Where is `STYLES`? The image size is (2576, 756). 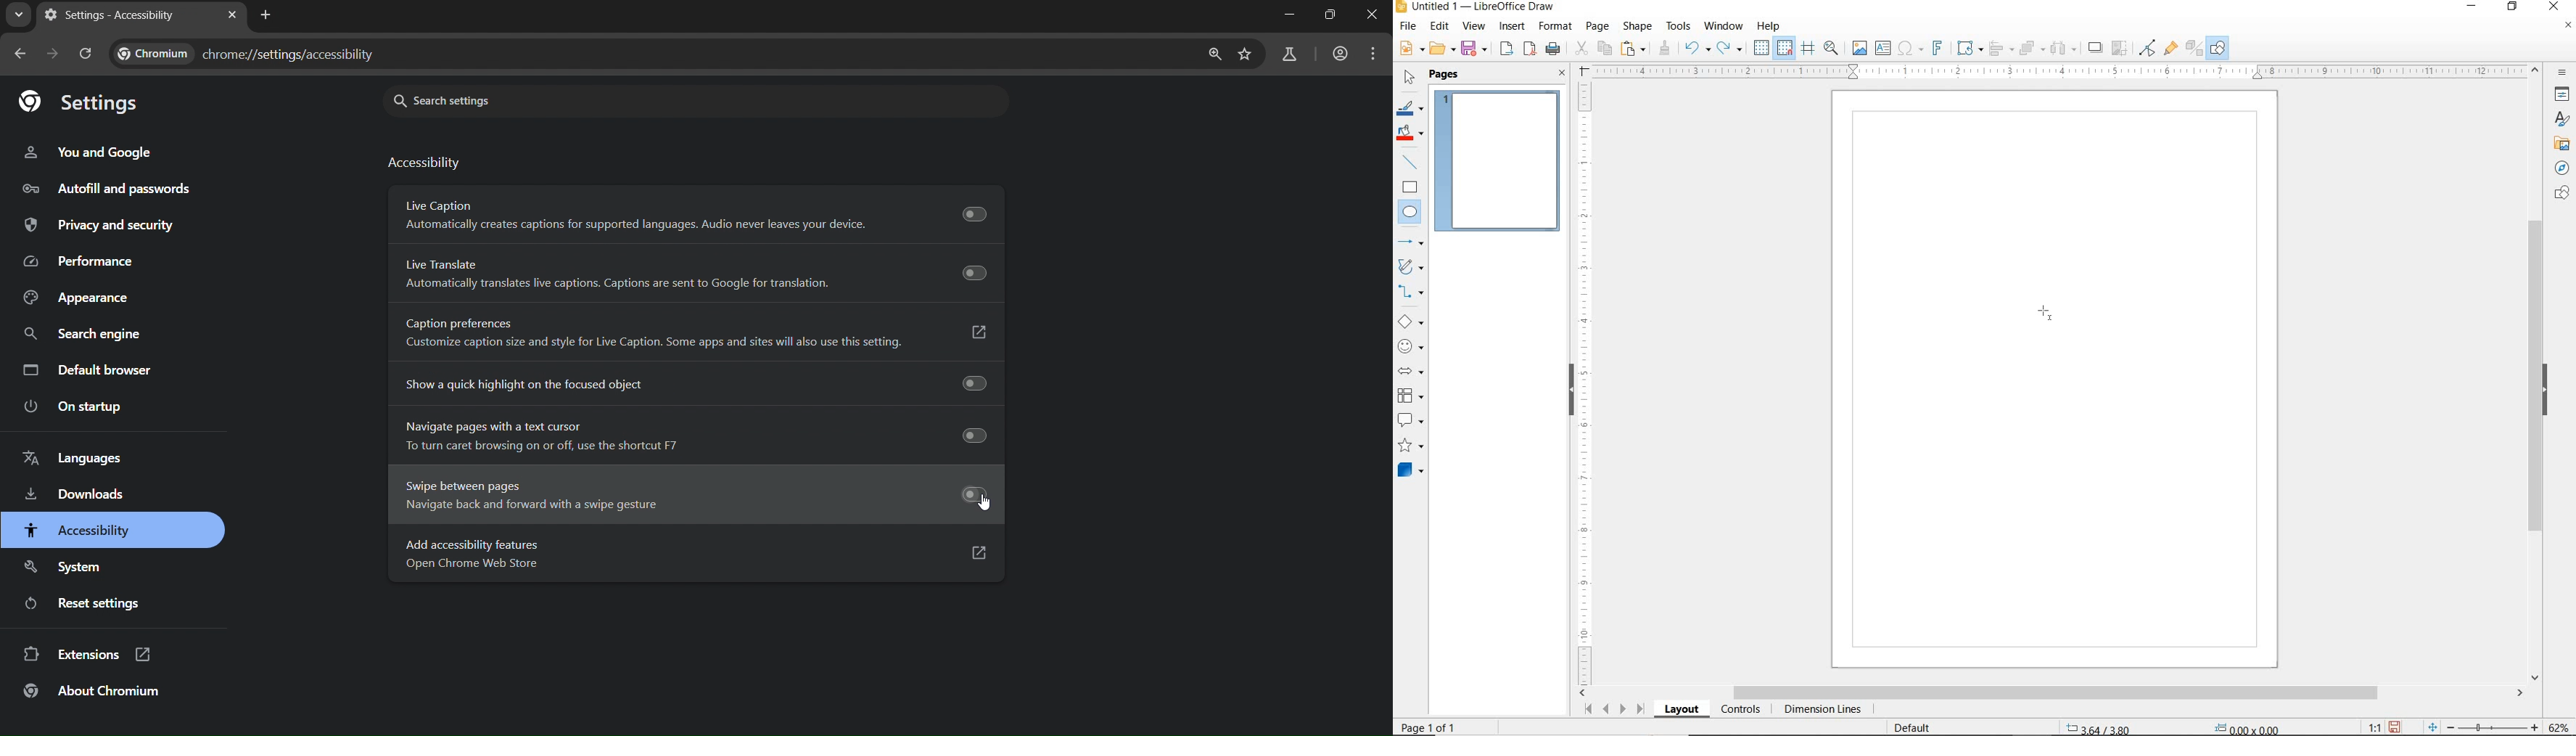 STYLES is located at coordinates (2559, 121).